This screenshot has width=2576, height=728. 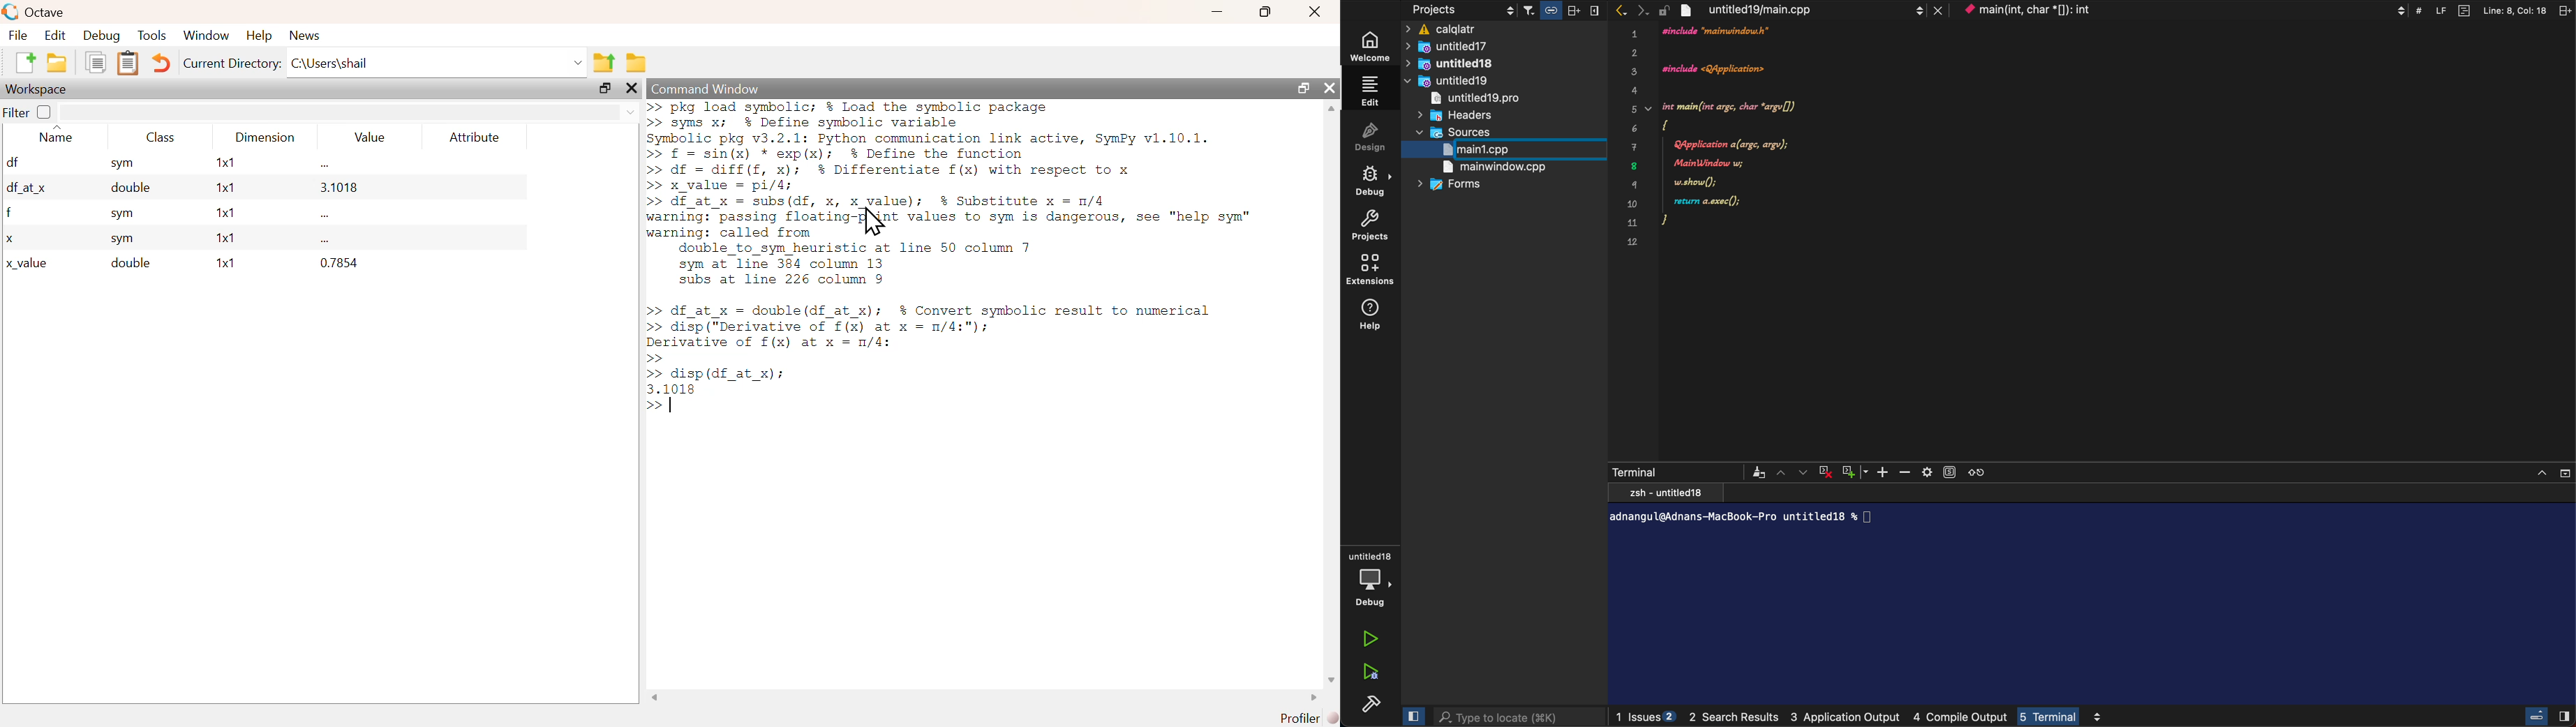 What do you see at coordinates (37, 89) in the screenshot?
I see `Workspace;` at bounding box center [37, 89].